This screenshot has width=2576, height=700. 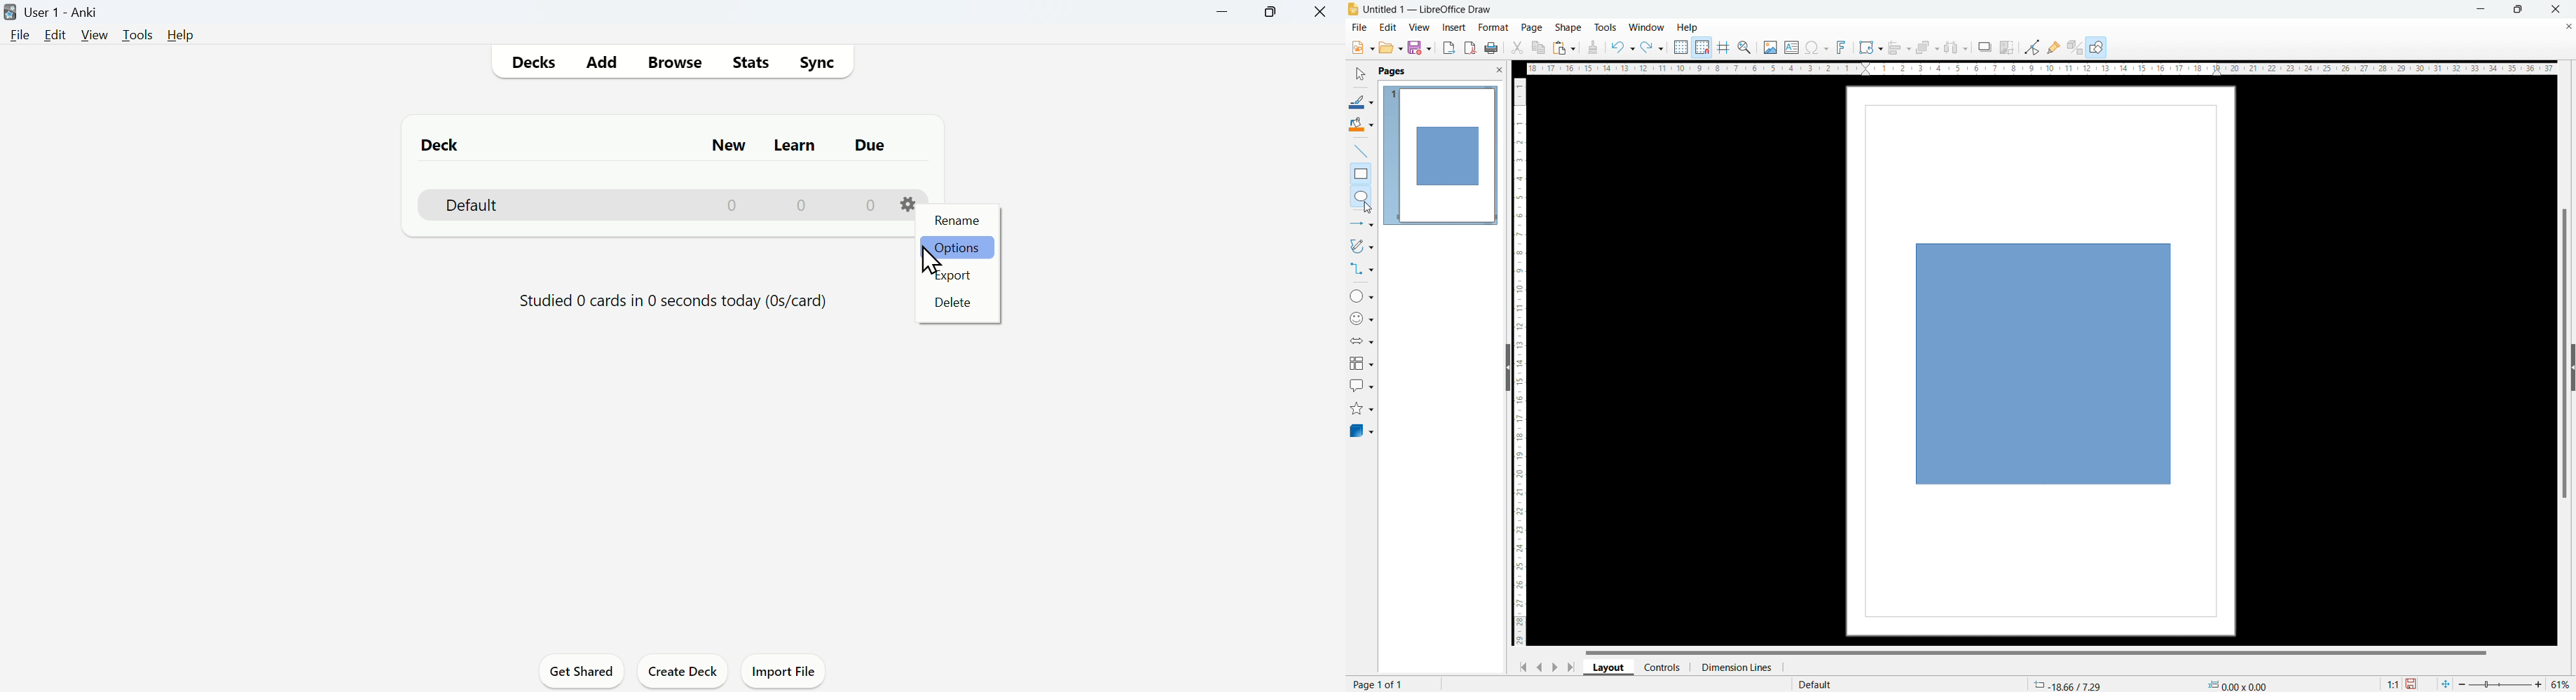 What do you see at coordinates (1492, 28) in the screenshot?
I see `format` at bounding box center [1492, 28].